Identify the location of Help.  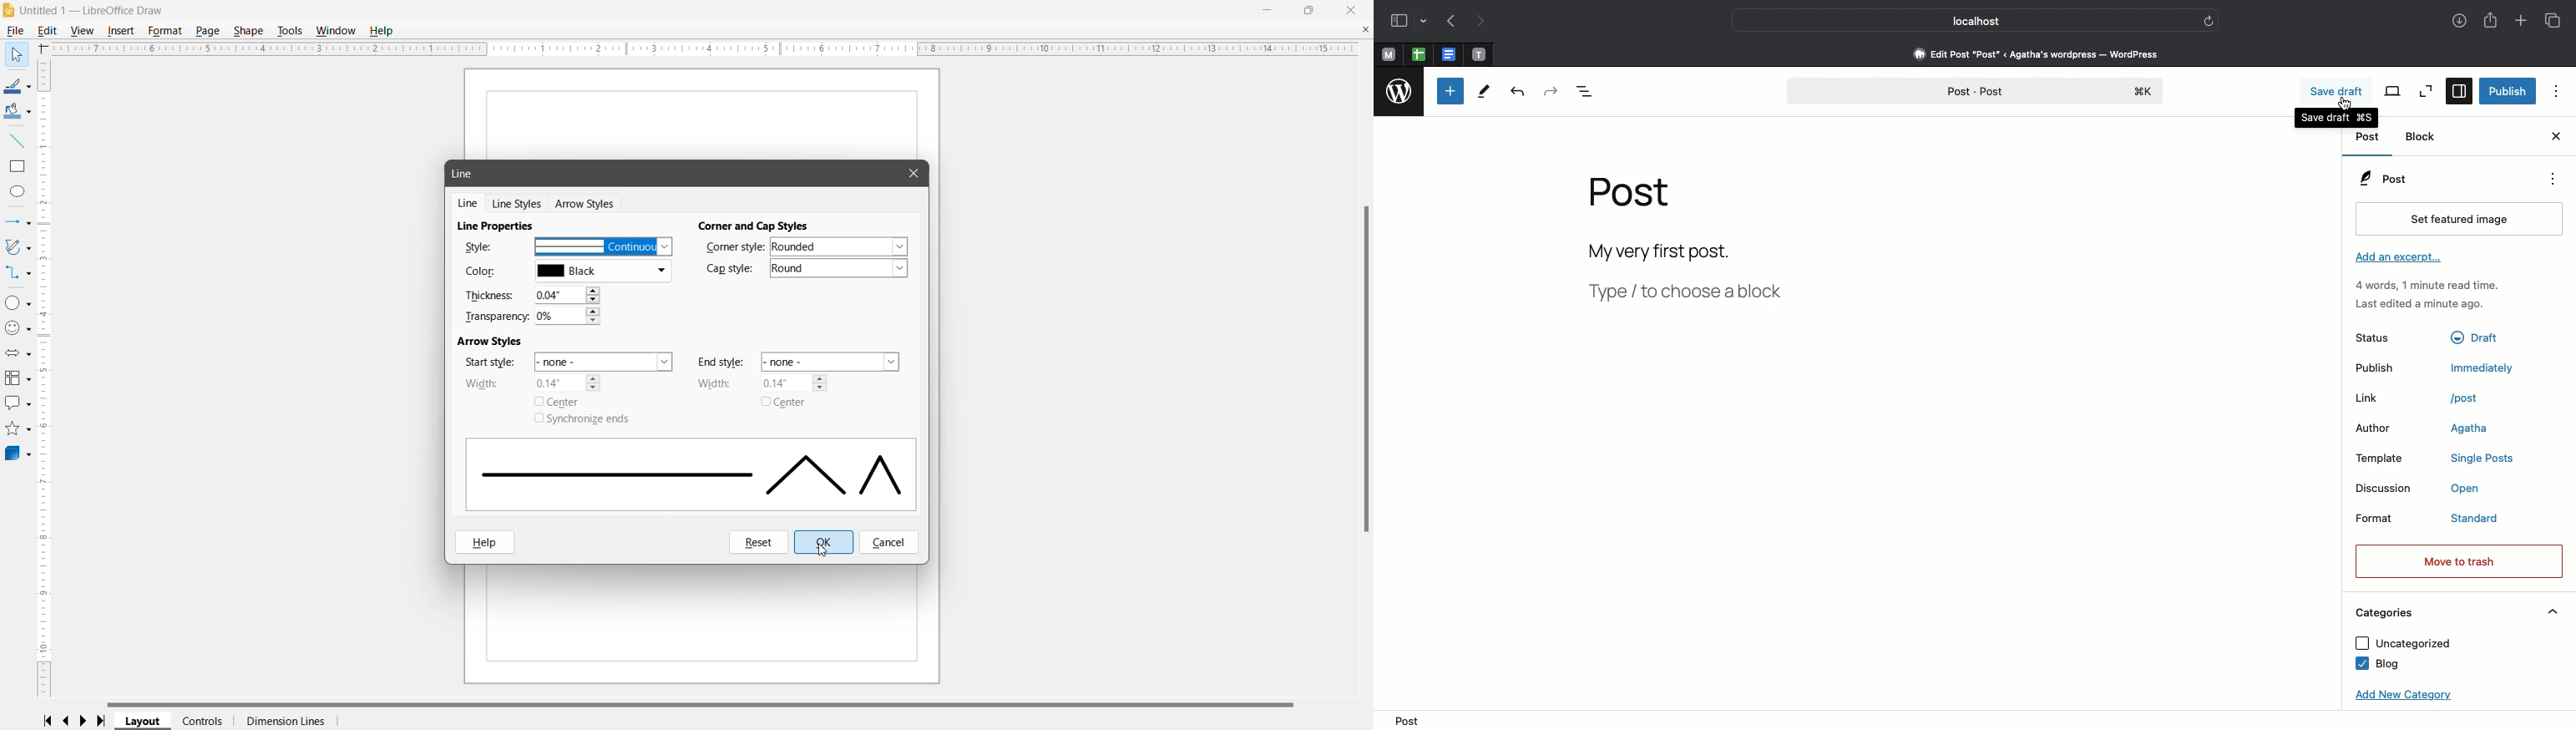
(486, 542).